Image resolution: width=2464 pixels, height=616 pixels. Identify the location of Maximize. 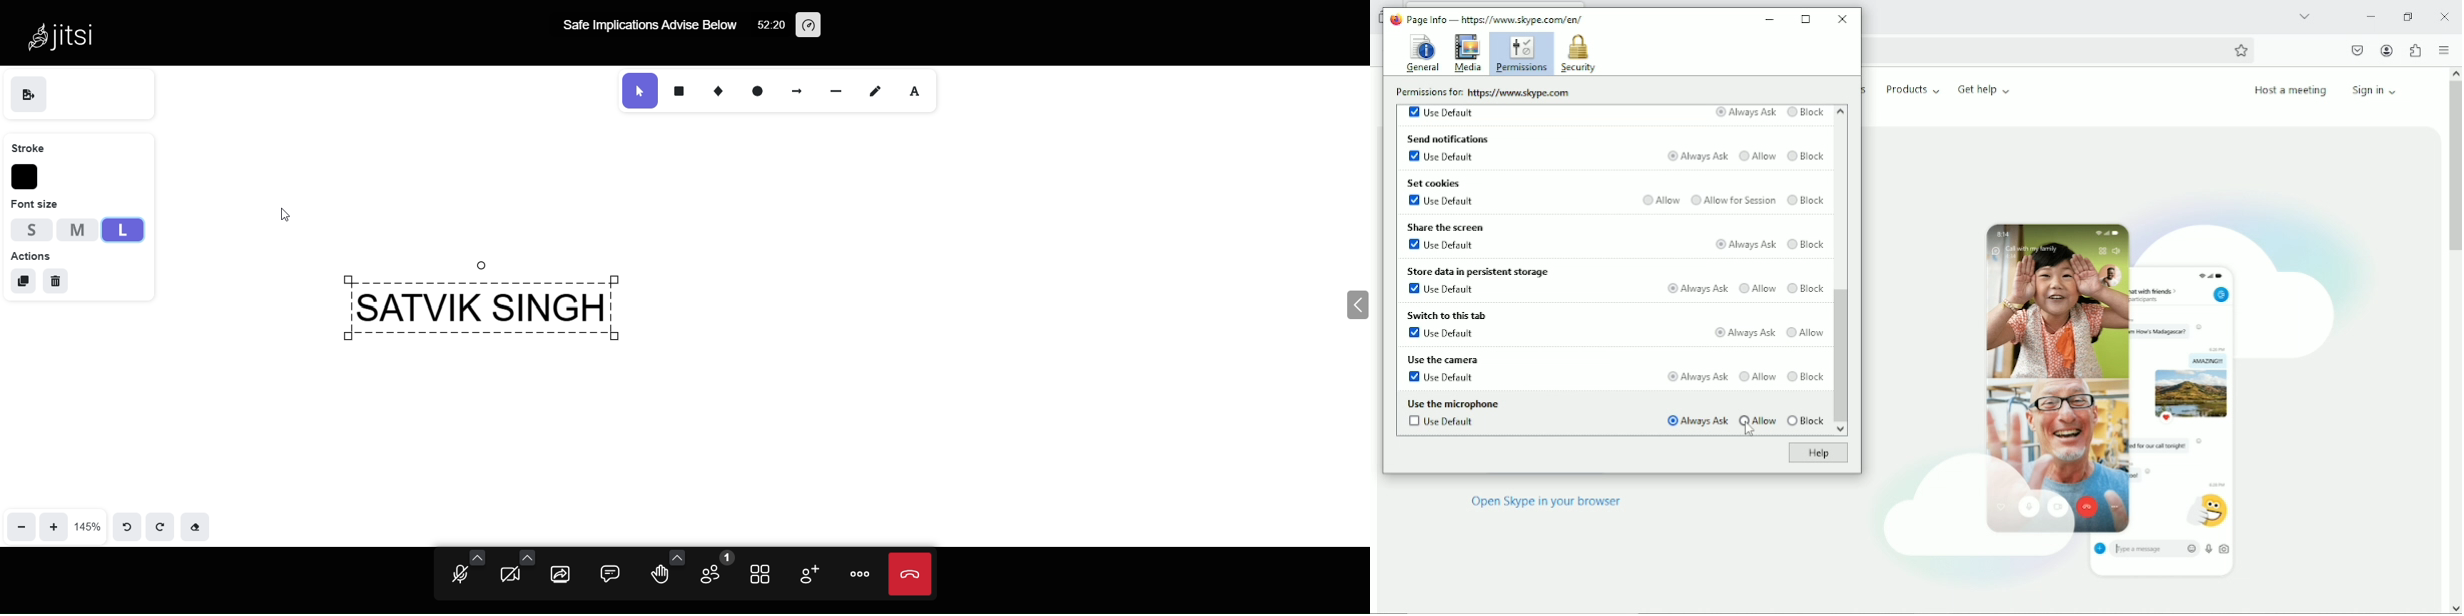
(1807, 19).